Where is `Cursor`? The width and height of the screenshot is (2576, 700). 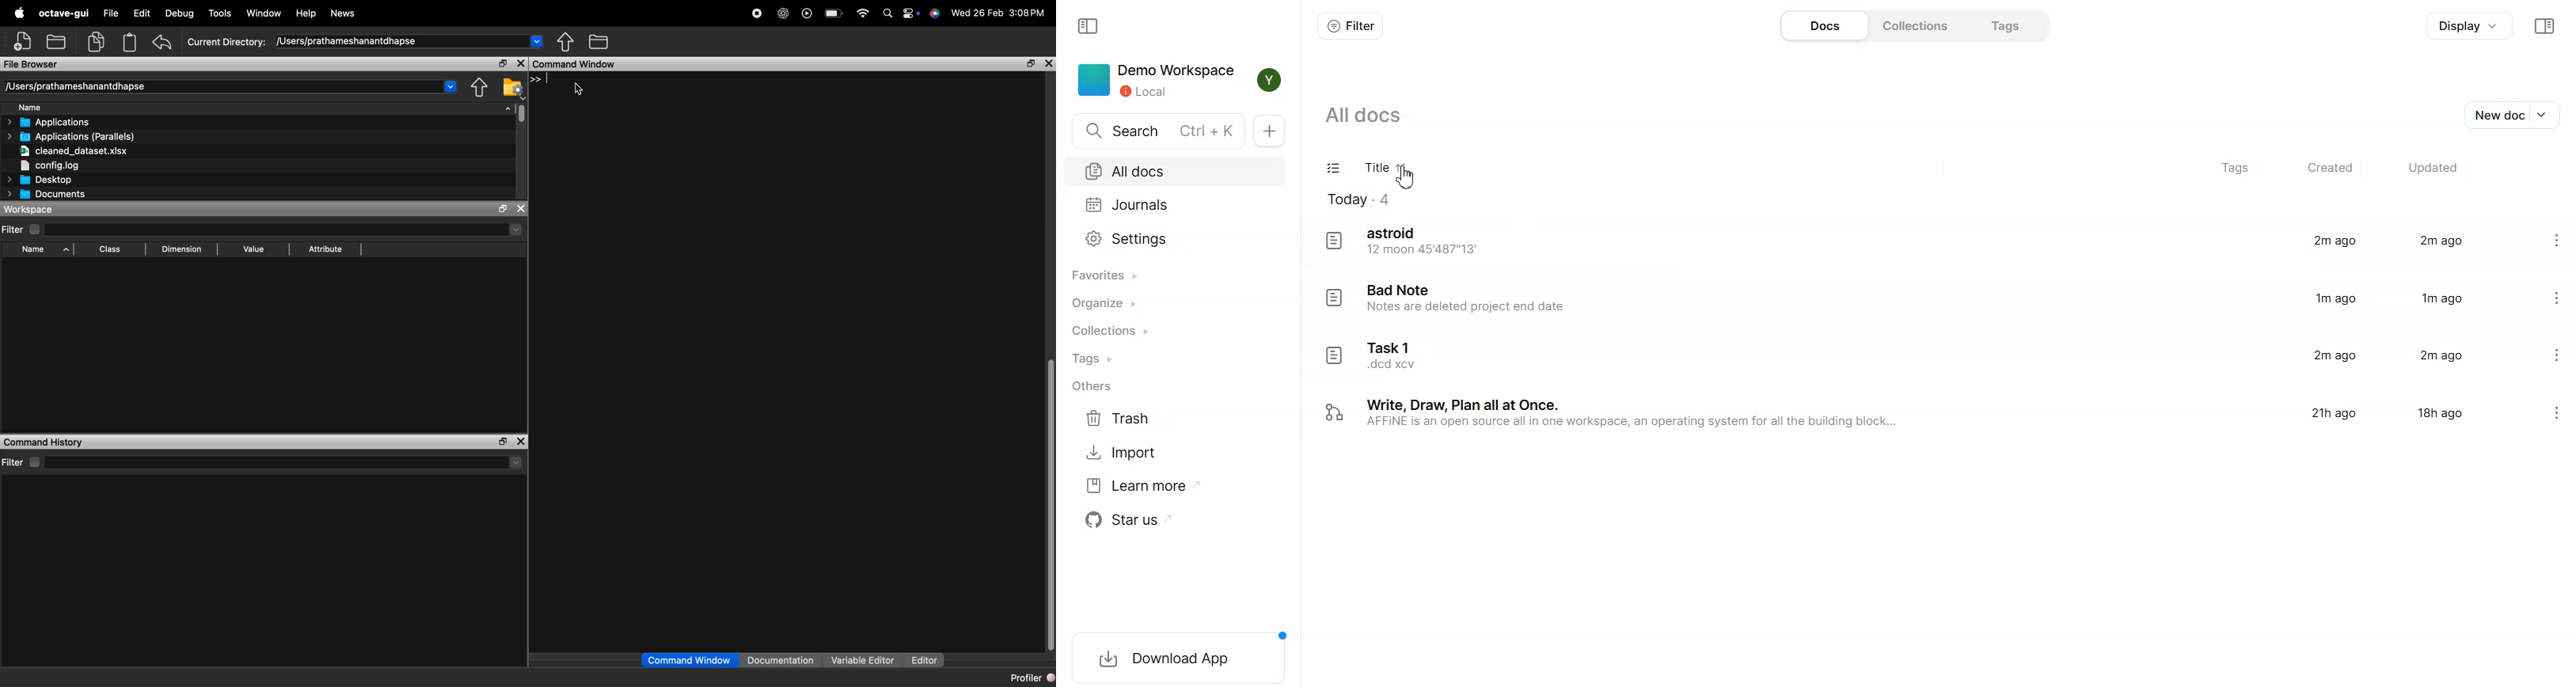 Cursor is located at coordinates (1407, 178).